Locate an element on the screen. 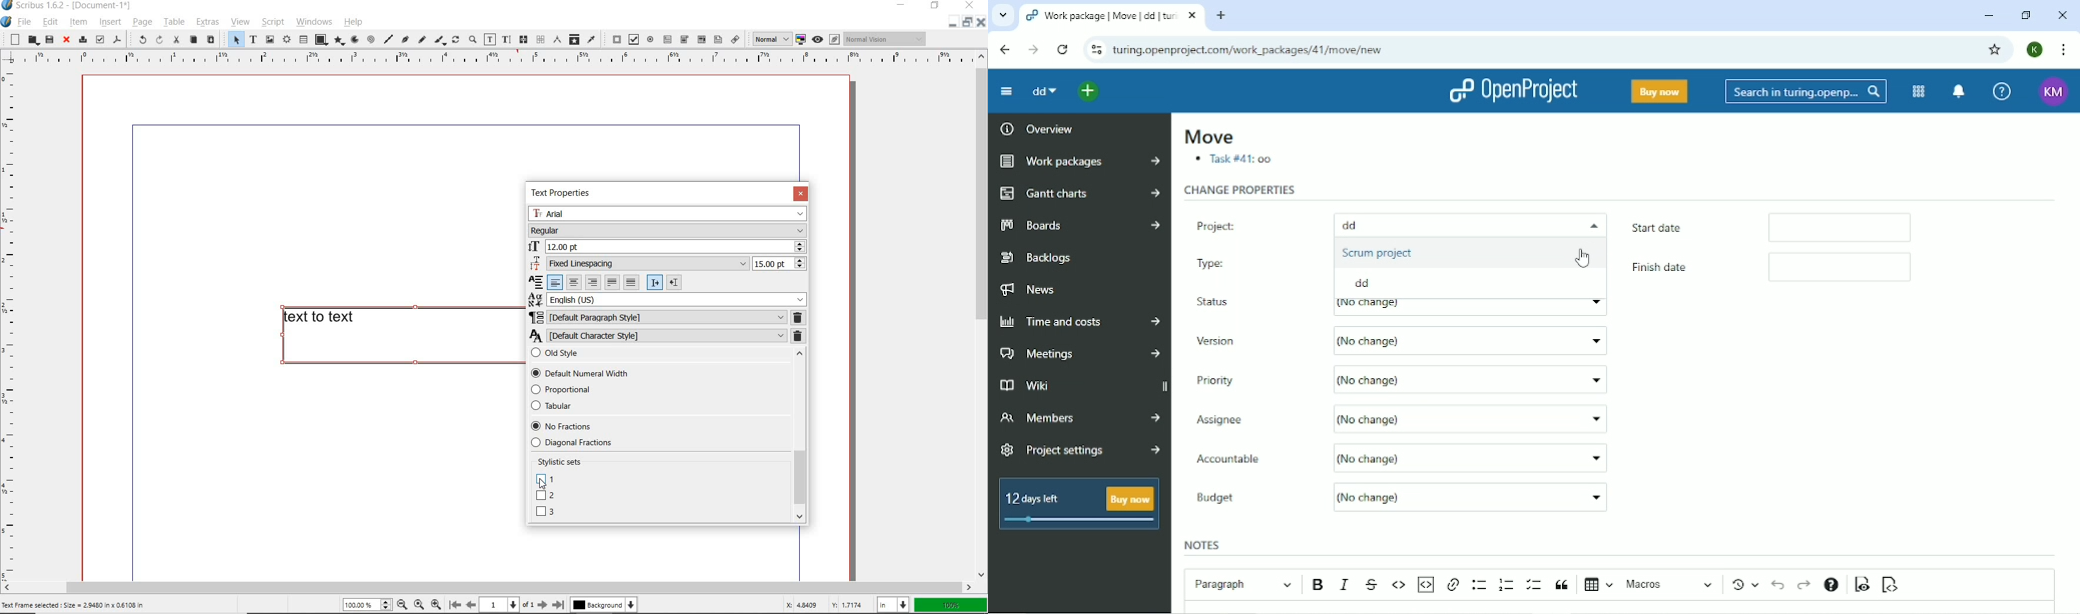 The width and height of the screenshot is (2100, 616). reload this page is located at coordinates (1064, 50).